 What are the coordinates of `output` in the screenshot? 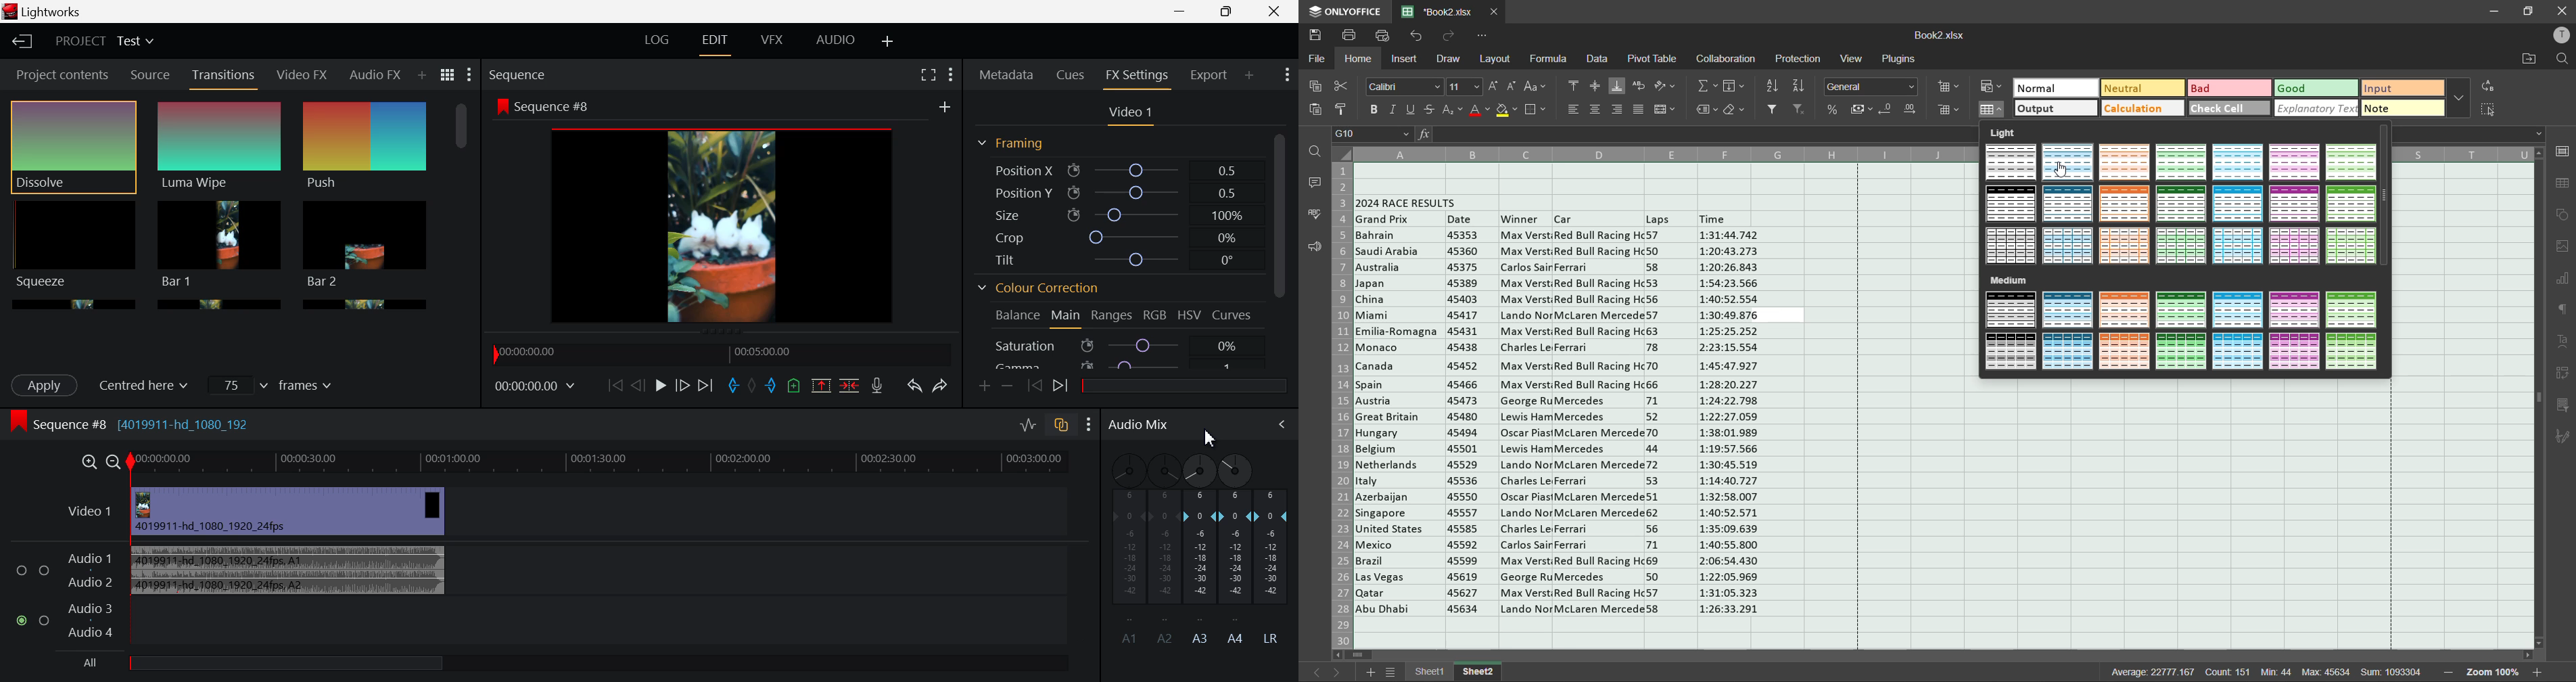 It's located at (2056, 109).